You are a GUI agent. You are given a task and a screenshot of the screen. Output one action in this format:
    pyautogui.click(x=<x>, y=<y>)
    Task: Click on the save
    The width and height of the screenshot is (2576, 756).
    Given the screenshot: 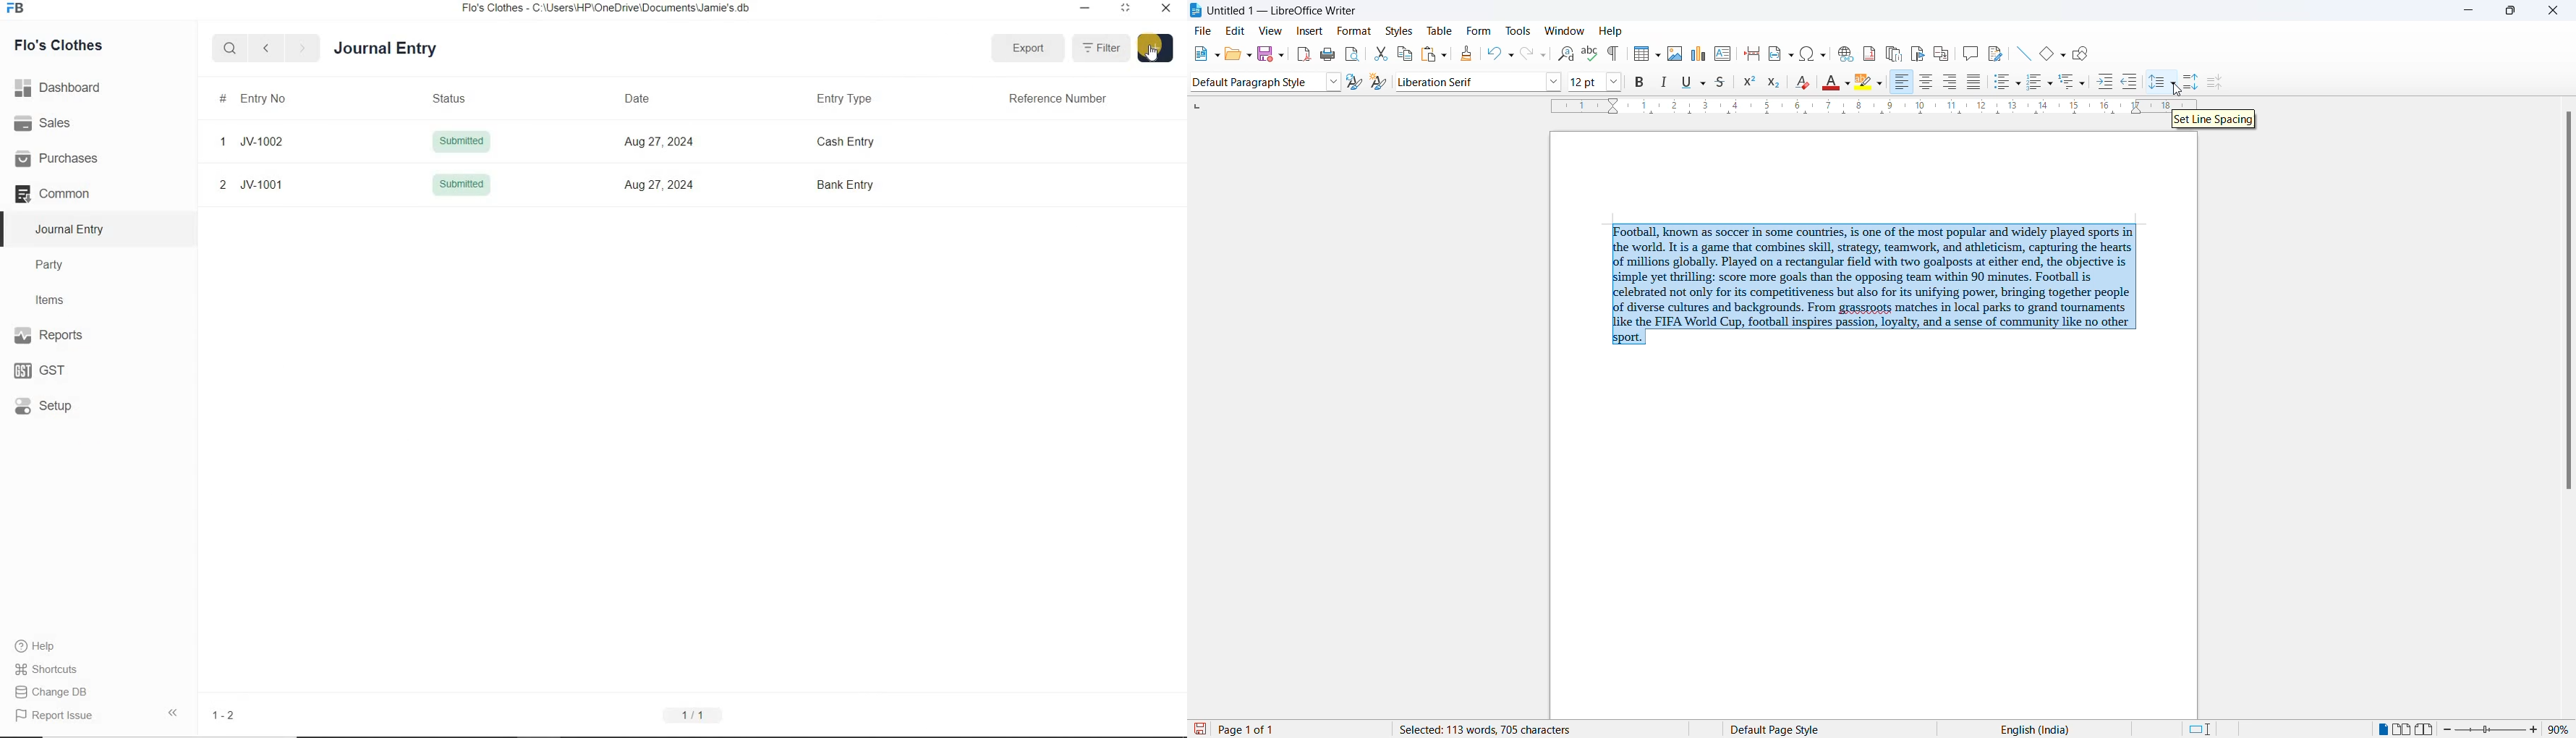 What is the action you would take?
    pyautogui.click(x=1262, y=53)
    